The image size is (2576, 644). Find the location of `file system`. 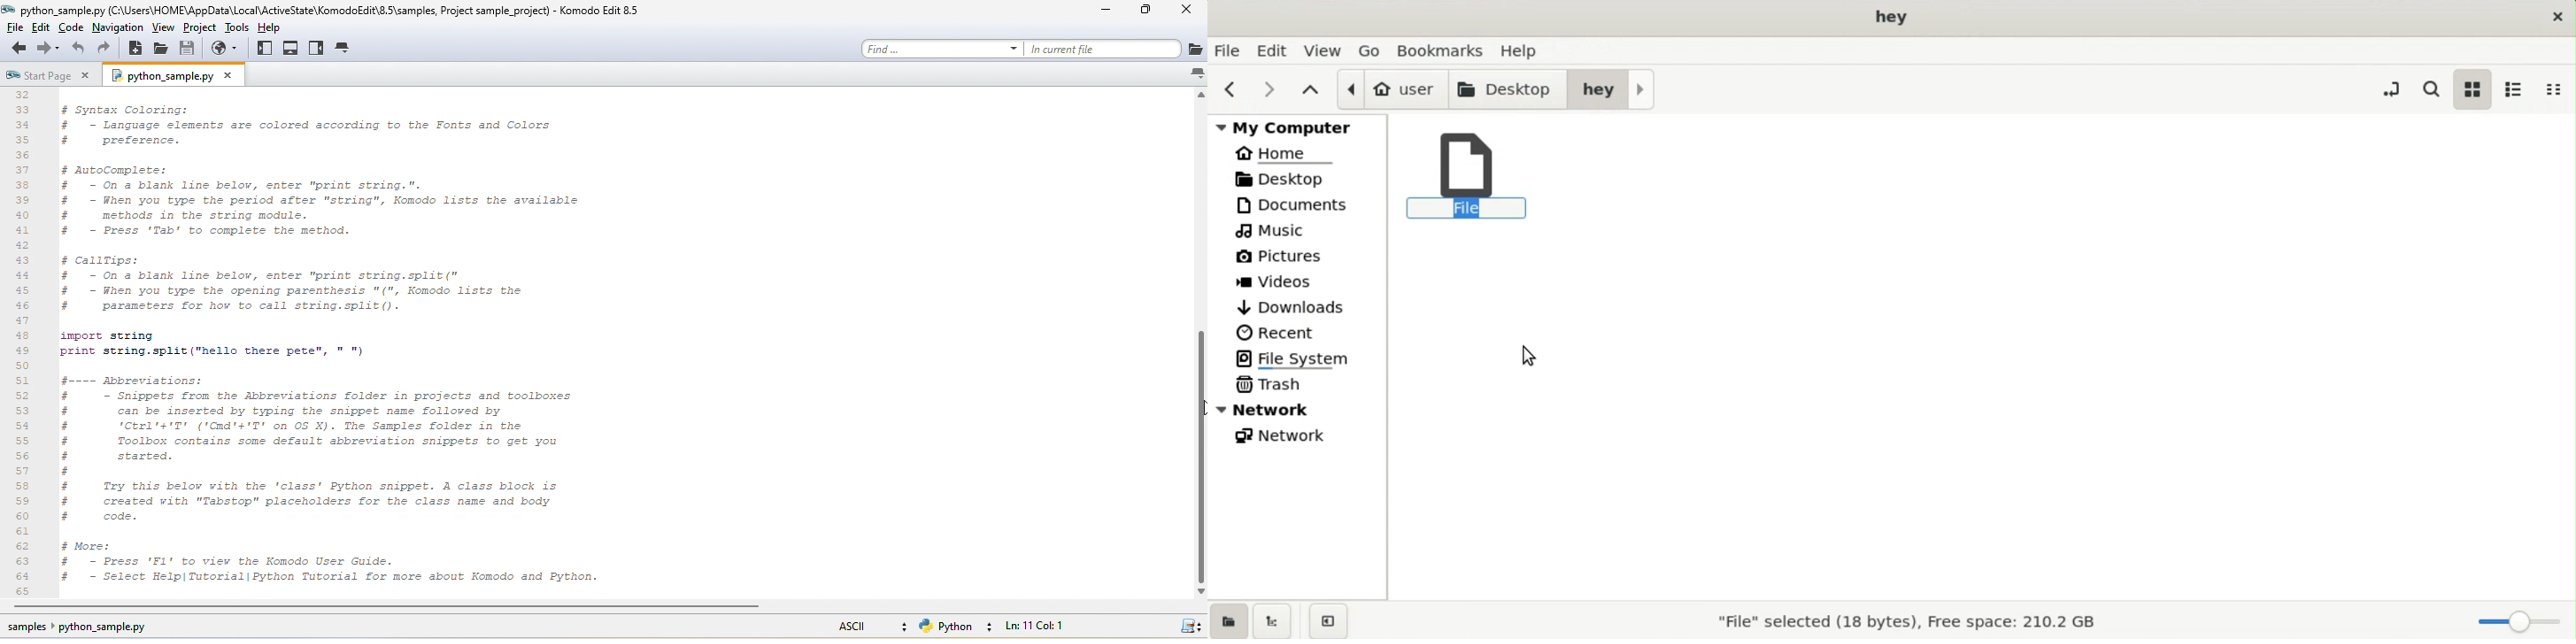

file system is located at coordinates (1299, 358).